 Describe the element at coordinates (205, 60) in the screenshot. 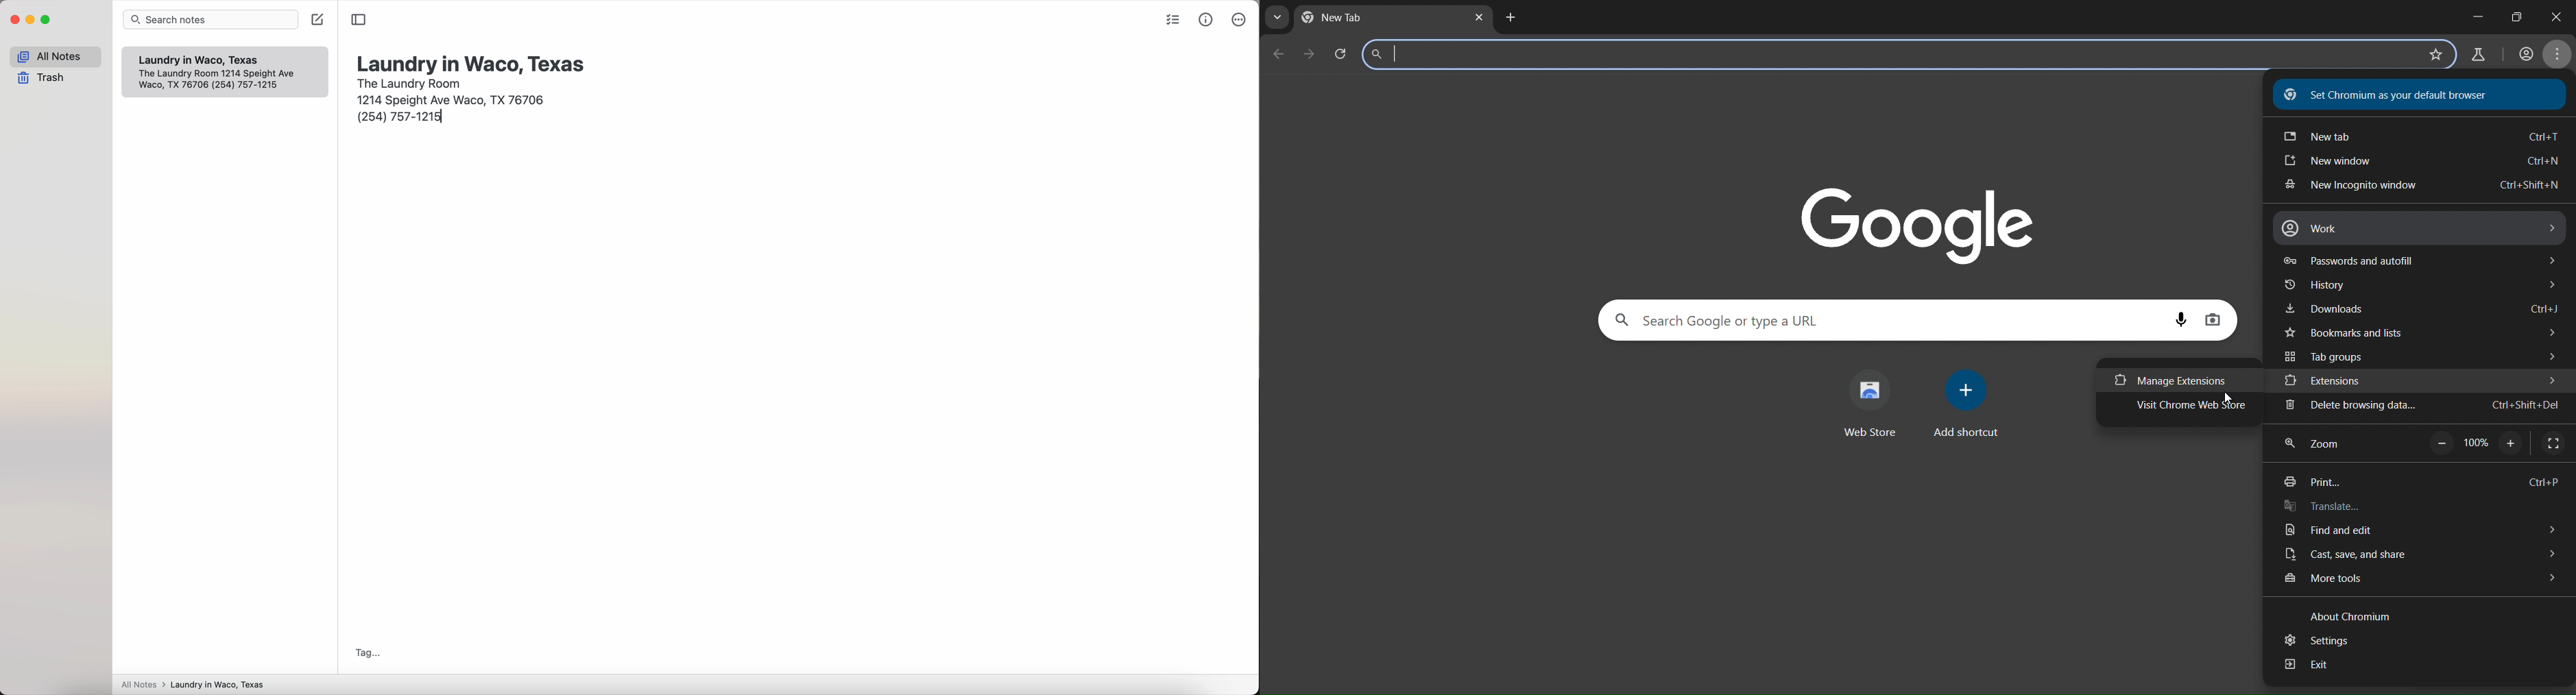

I see `Laundry in Waco, Texas` at that location.